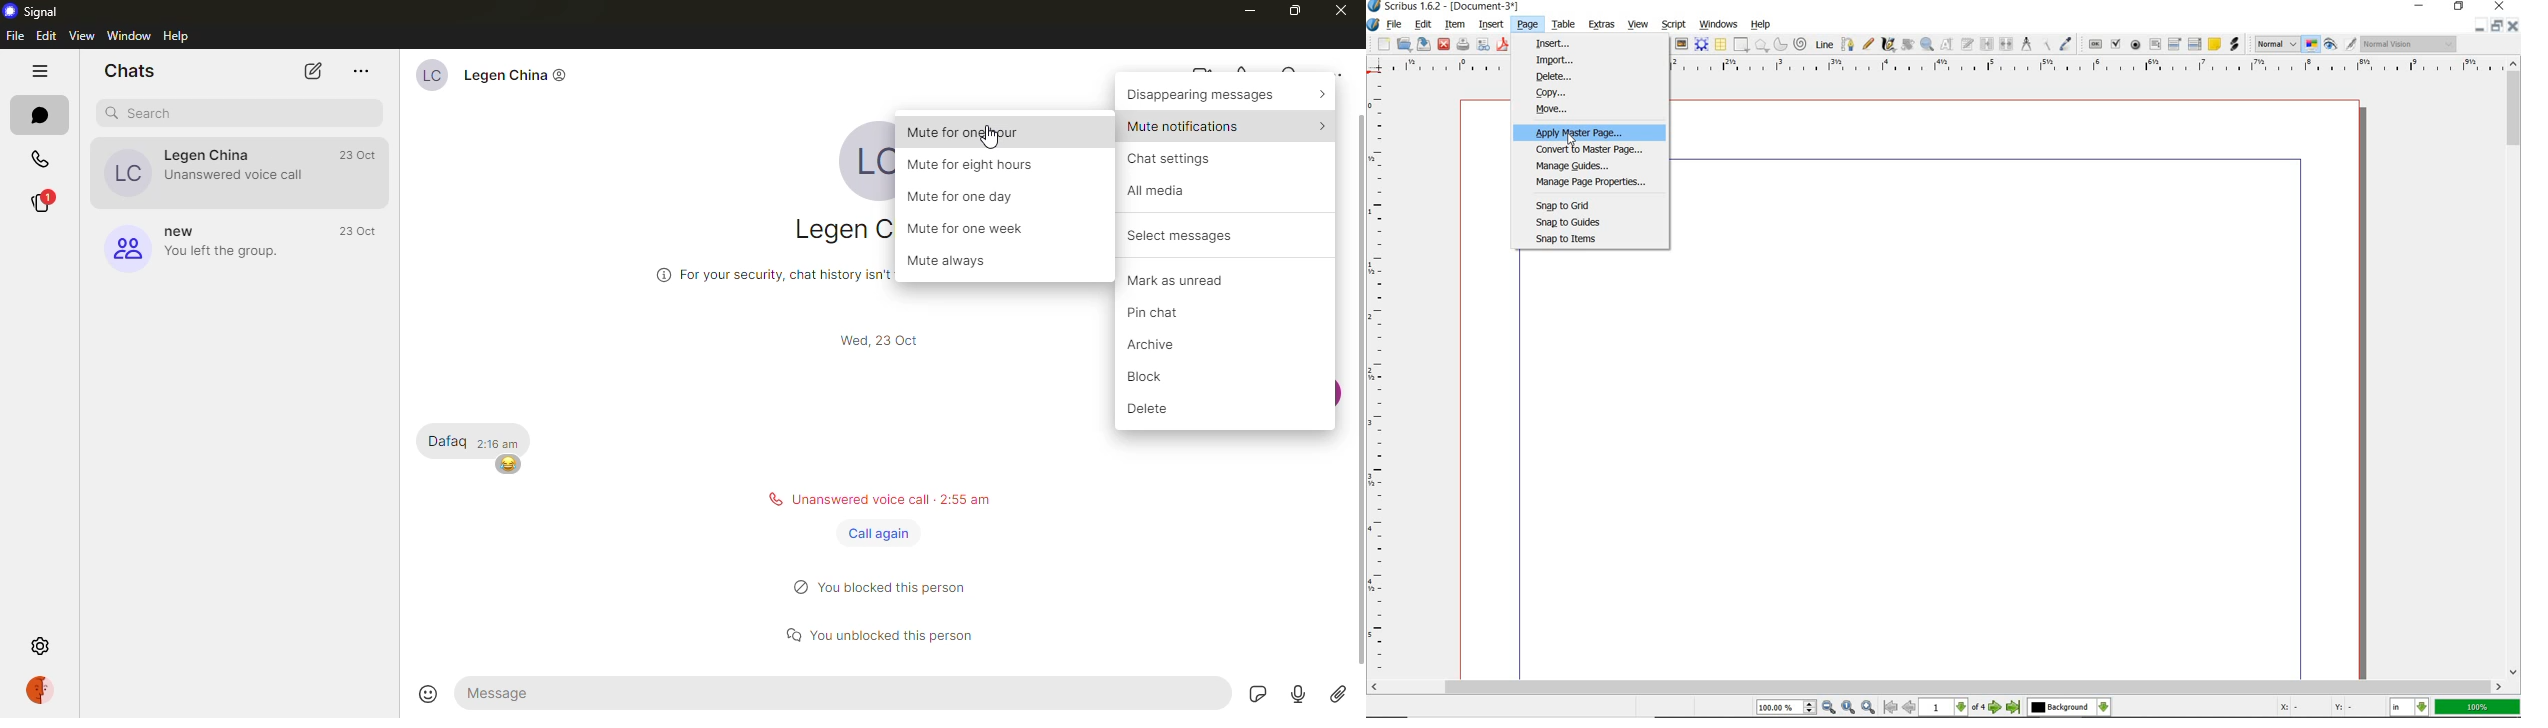 This screenshot has height=728, width=2548. I want to click on pdf text field, so click(2156, 43).